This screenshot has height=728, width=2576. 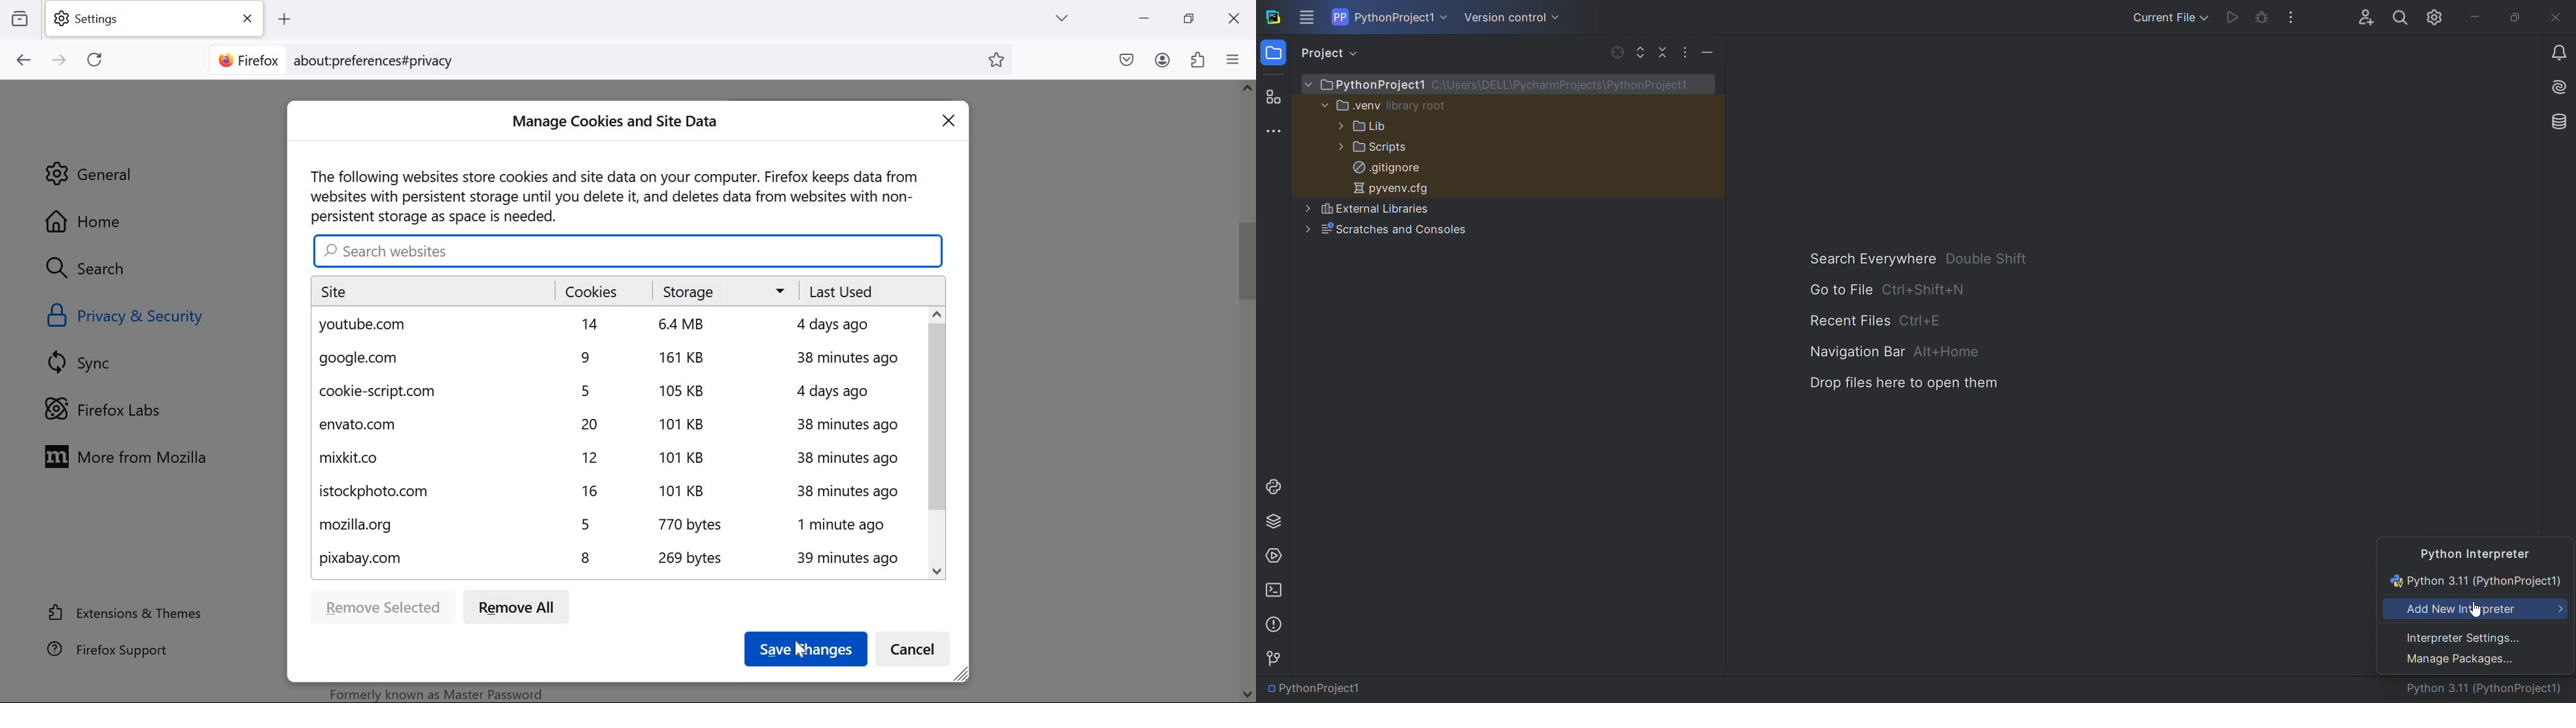 What do you see at coordinates (111, 649) in the screenshot?
I see `Firefox support` at bounding box center [111, 649].